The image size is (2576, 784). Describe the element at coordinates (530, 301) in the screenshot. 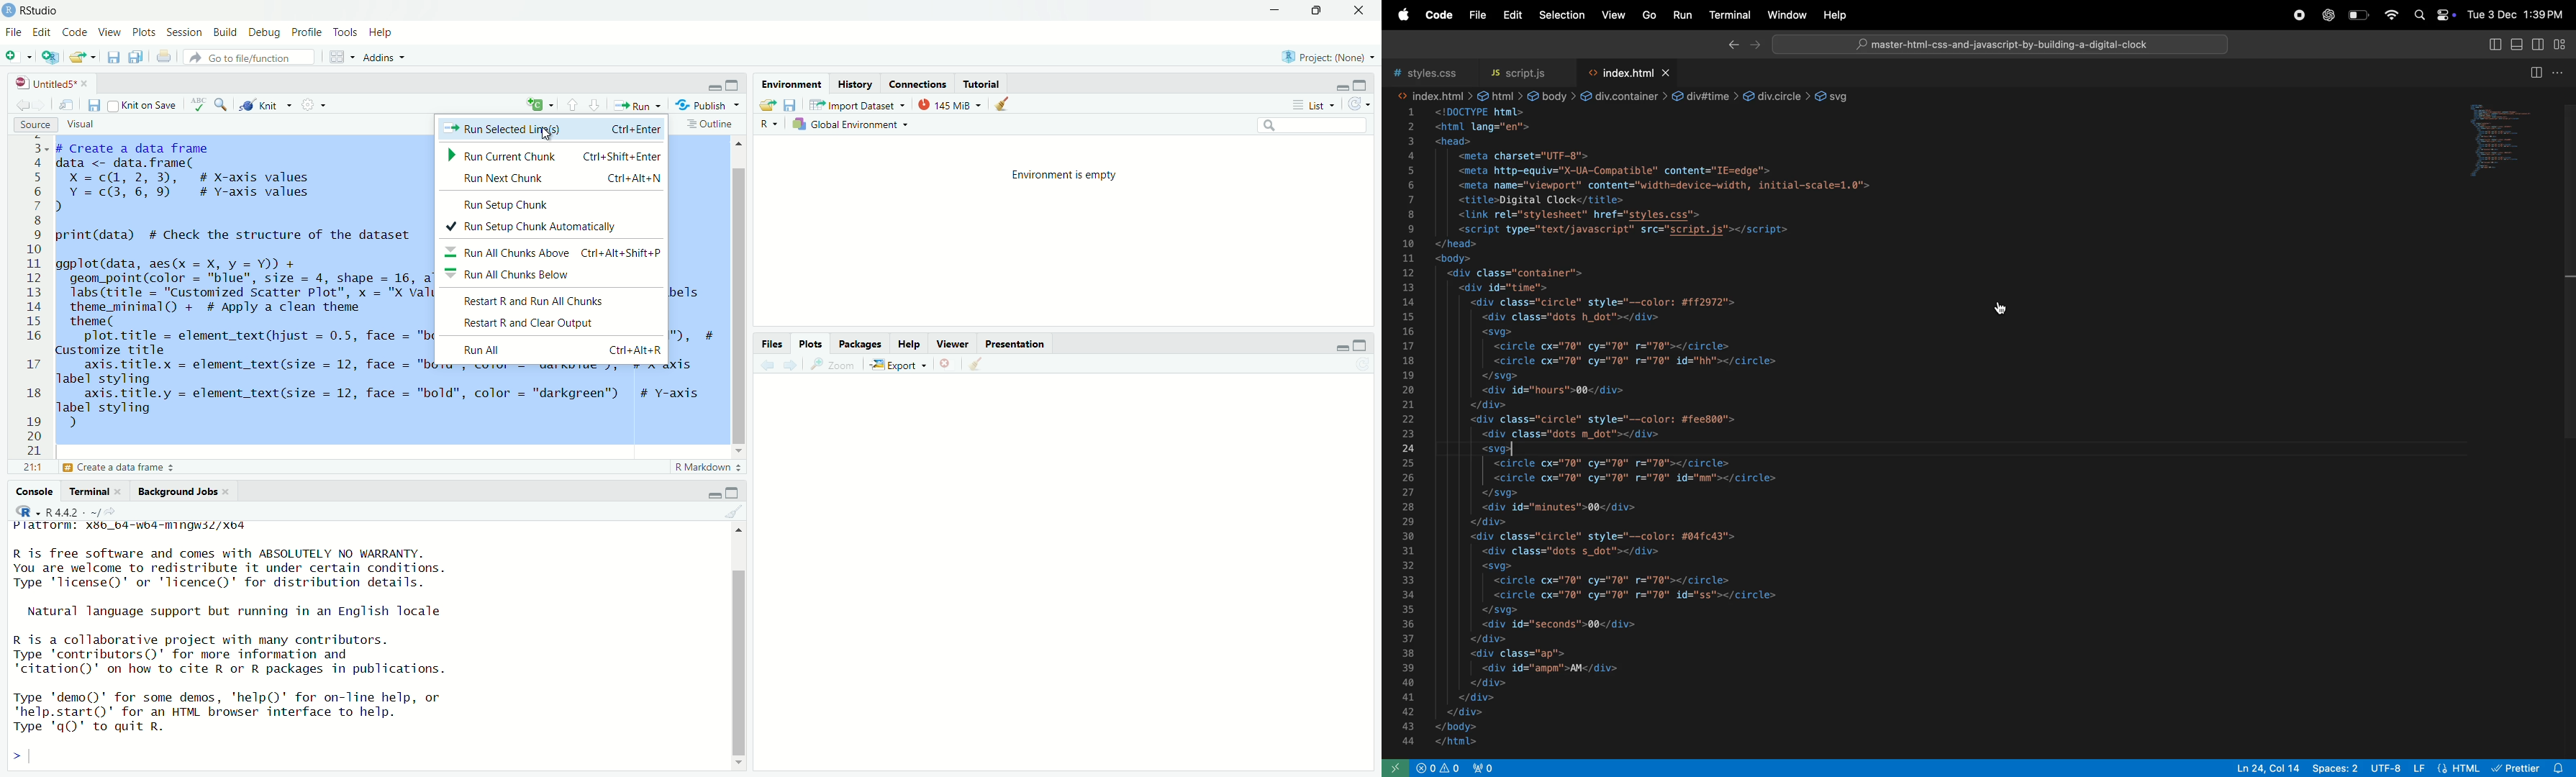

I see `Restart R and Run All chunks` at that location.